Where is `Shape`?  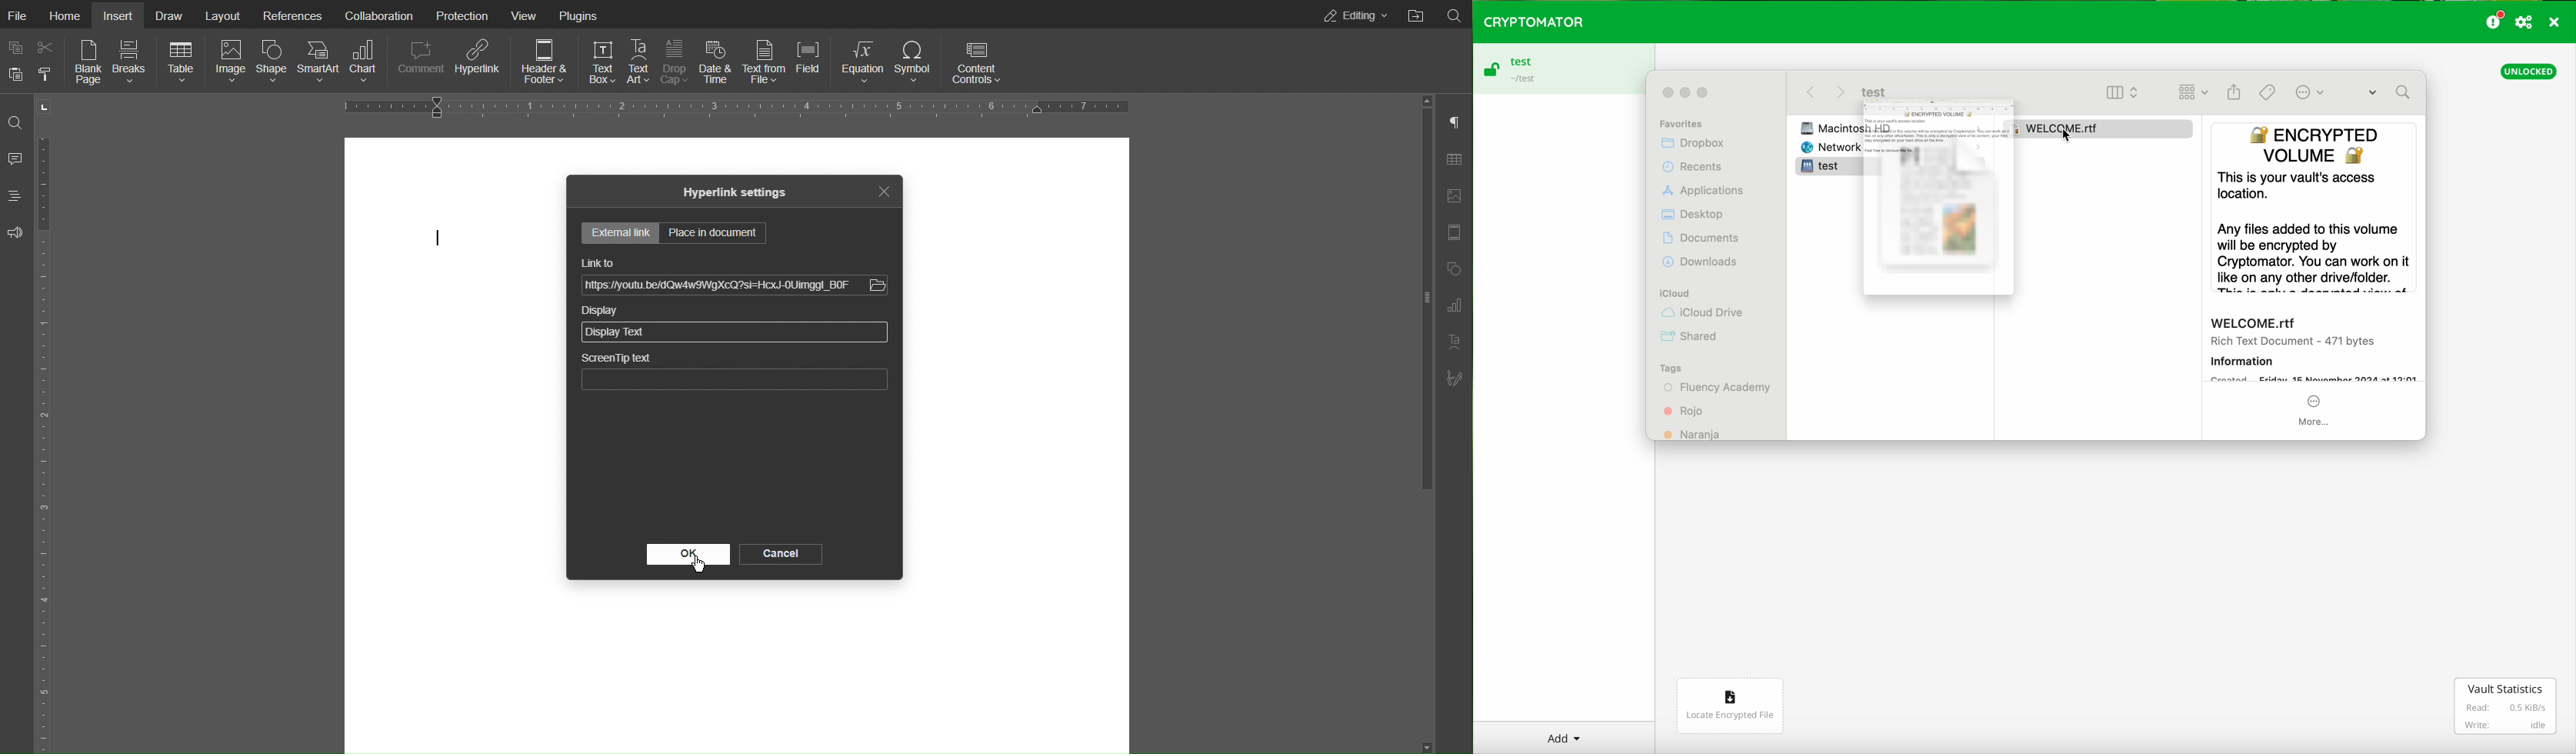
Shape is located at coordinates (273, 63).